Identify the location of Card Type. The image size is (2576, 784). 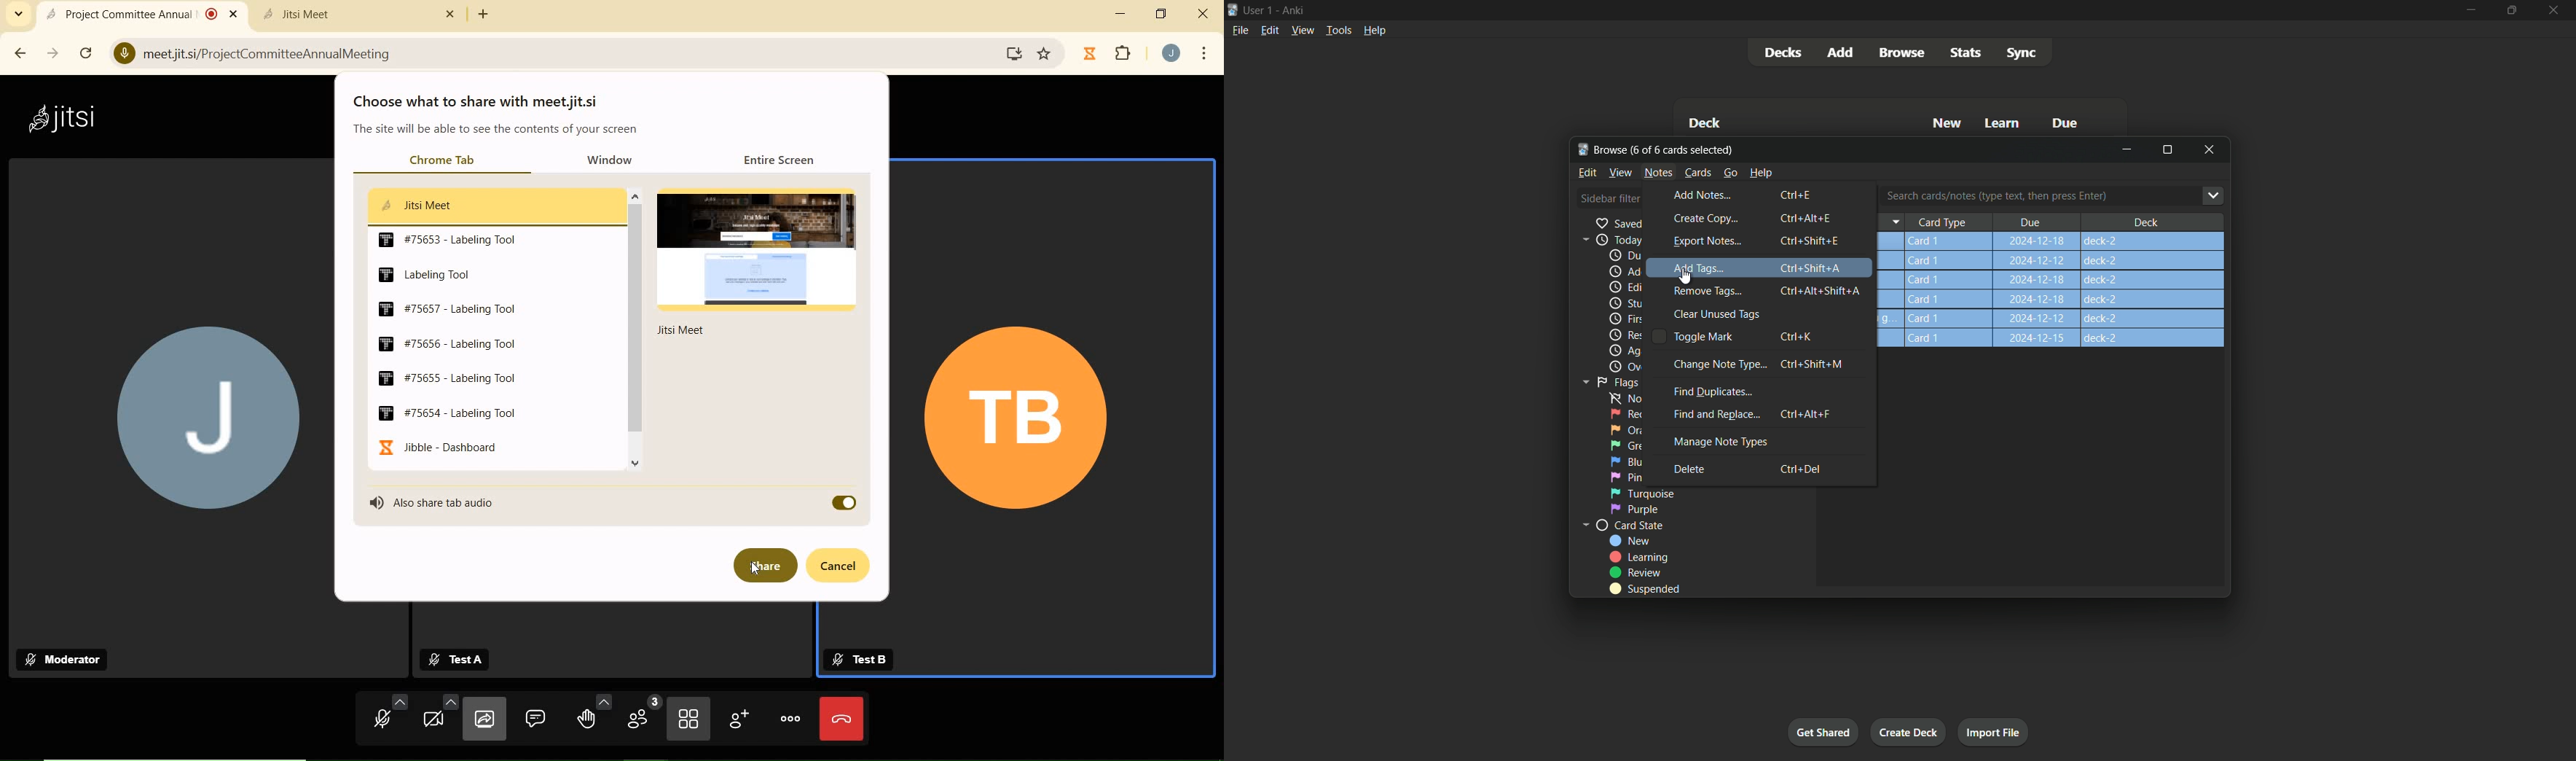
(1949, 222).